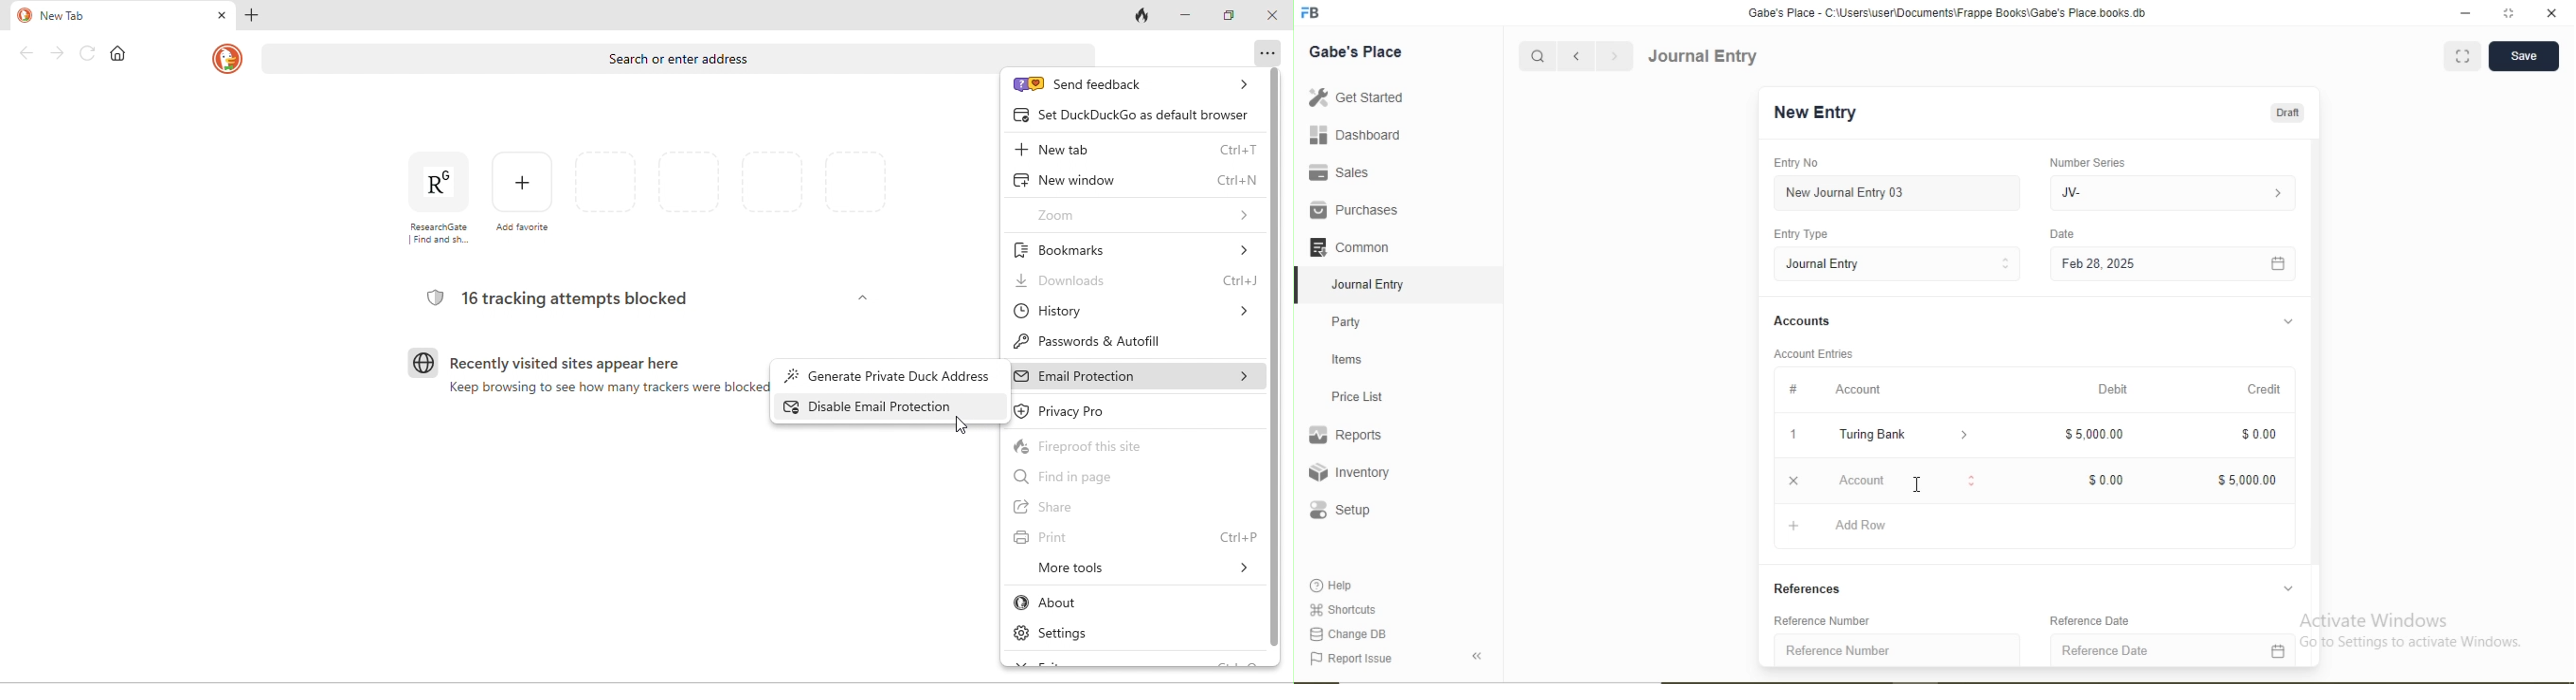 Image resolution: width=2576 pixels, height=700 pixels. I want to click on Account, so click(1862, 480).